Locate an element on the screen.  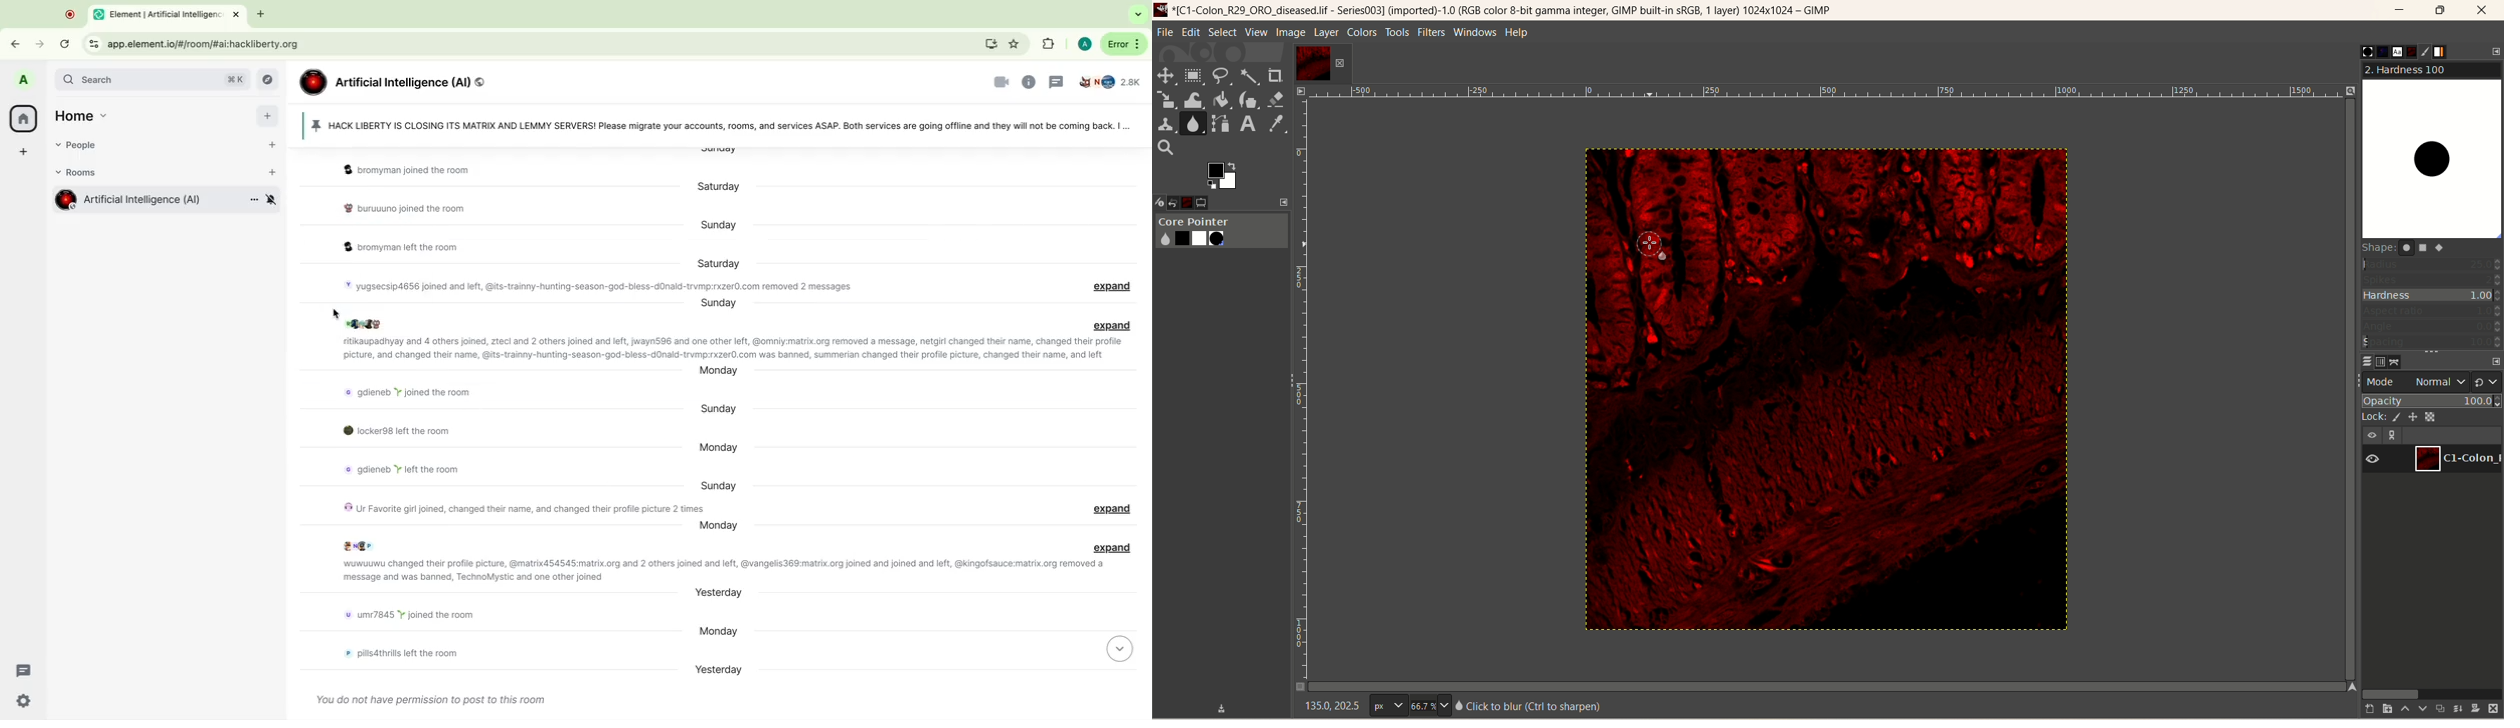
Message is located at coordinates (393, 432).